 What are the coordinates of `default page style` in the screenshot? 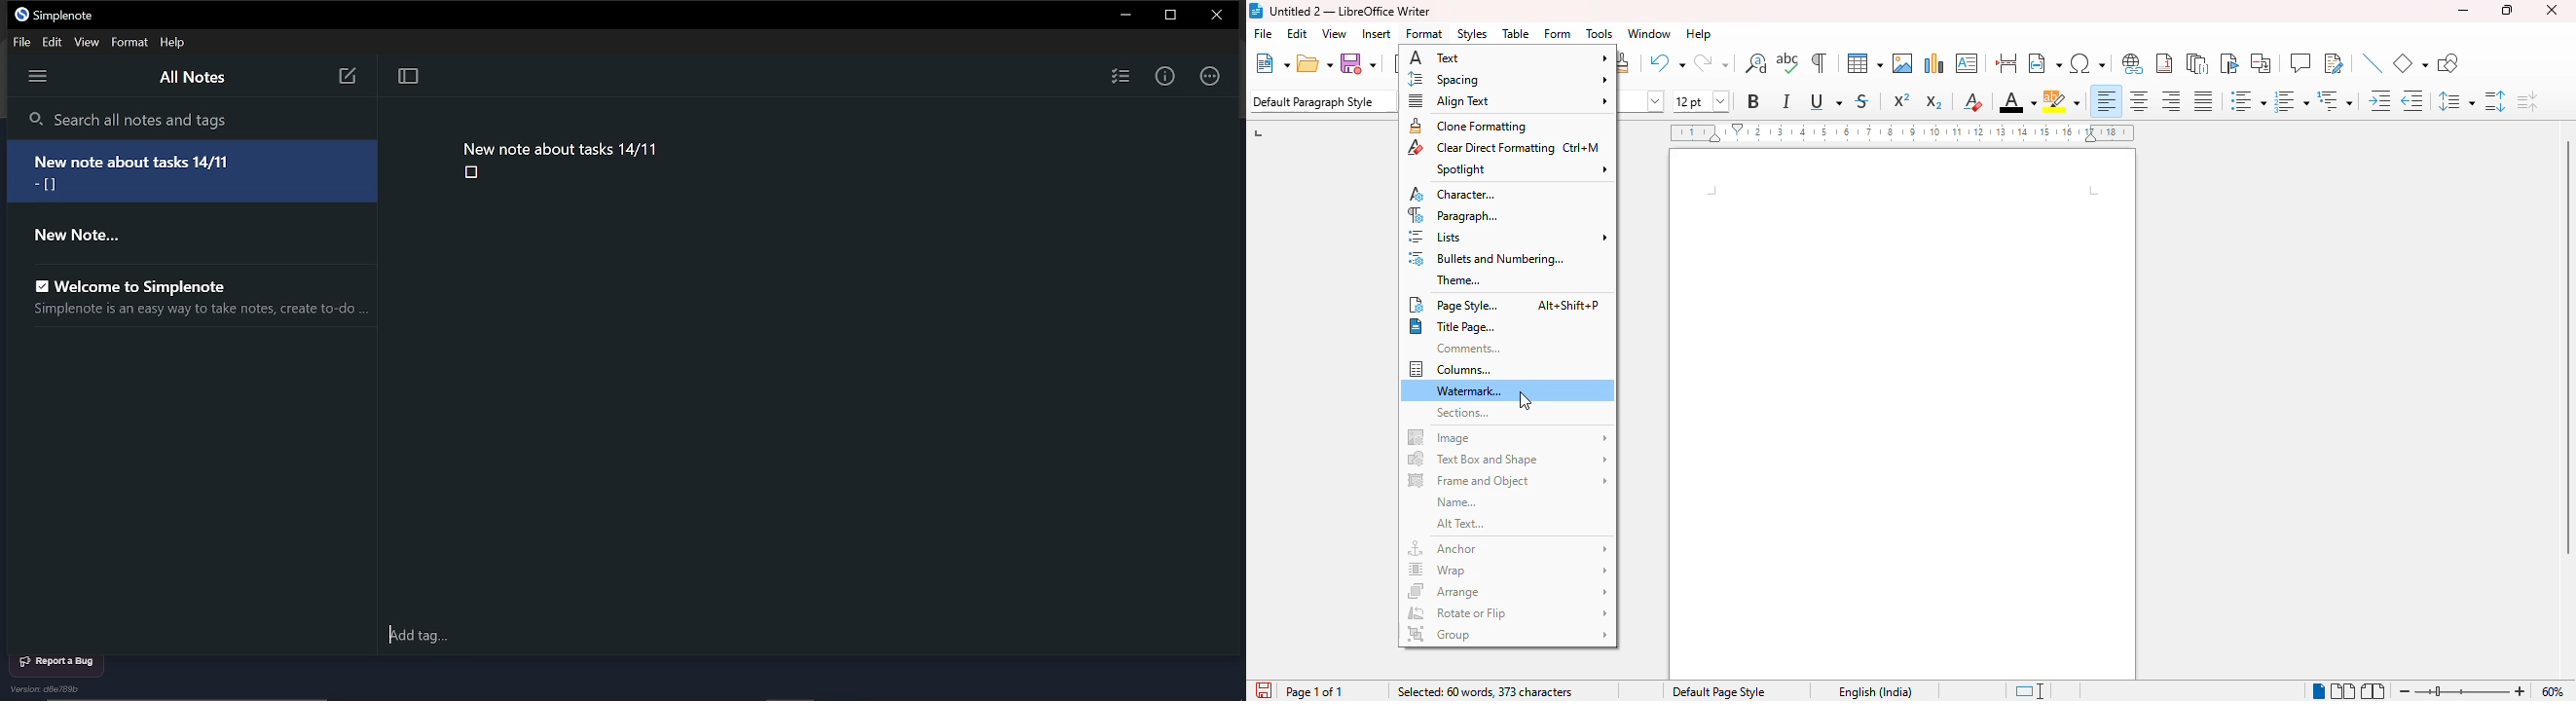 It's located at (1719, 691).